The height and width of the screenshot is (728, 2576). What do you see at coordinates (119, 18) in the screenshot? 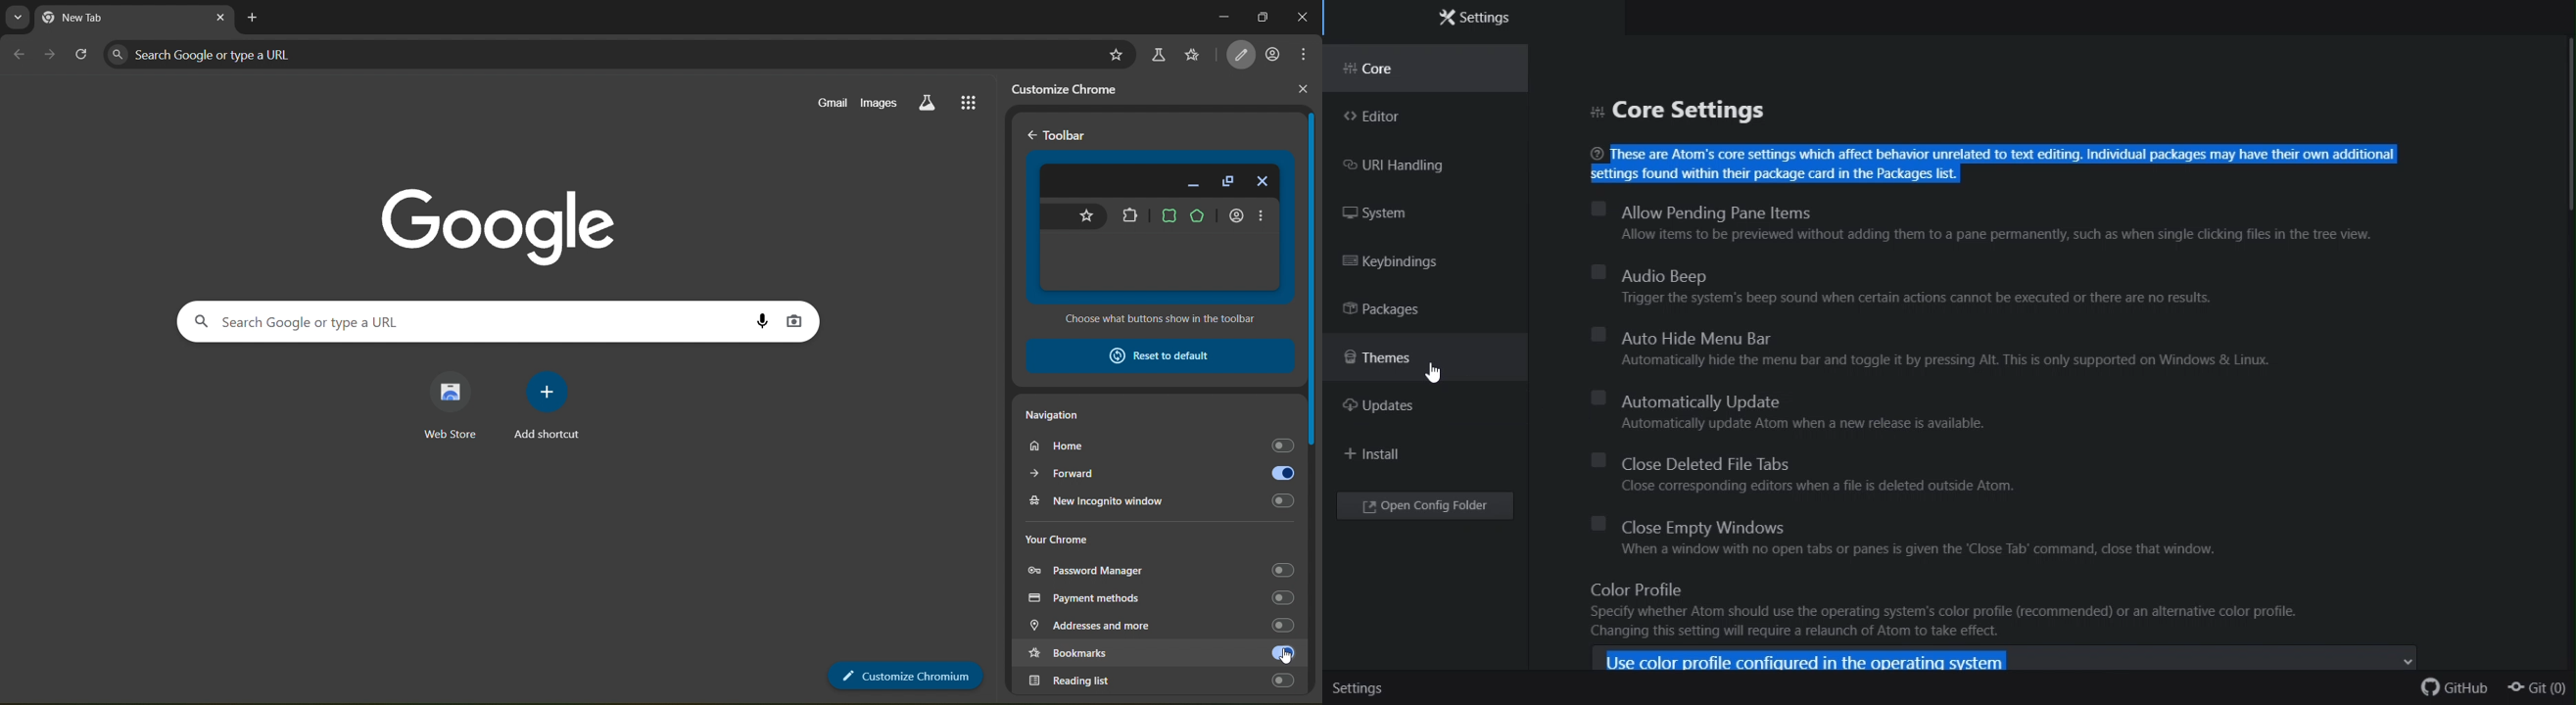
I see `current page` at bounding box center [119, 18].